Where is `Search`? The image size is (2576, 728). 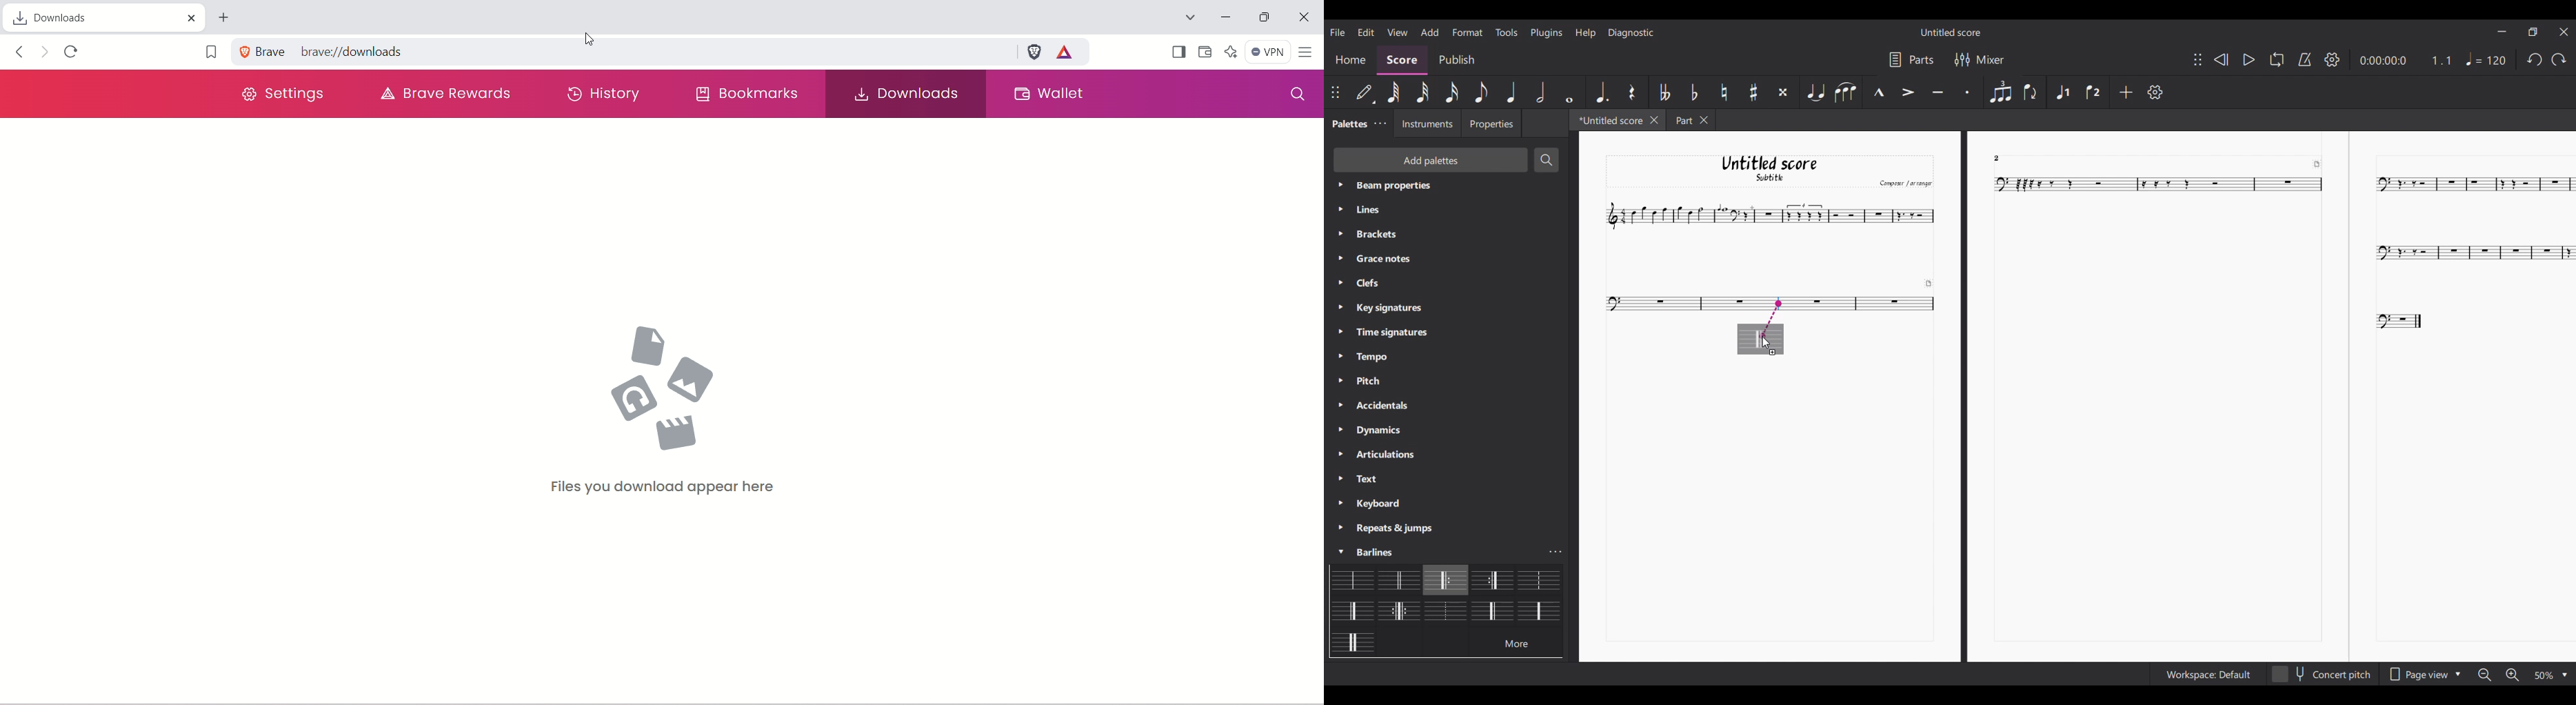
Search is located at coordinates (1546, 159).